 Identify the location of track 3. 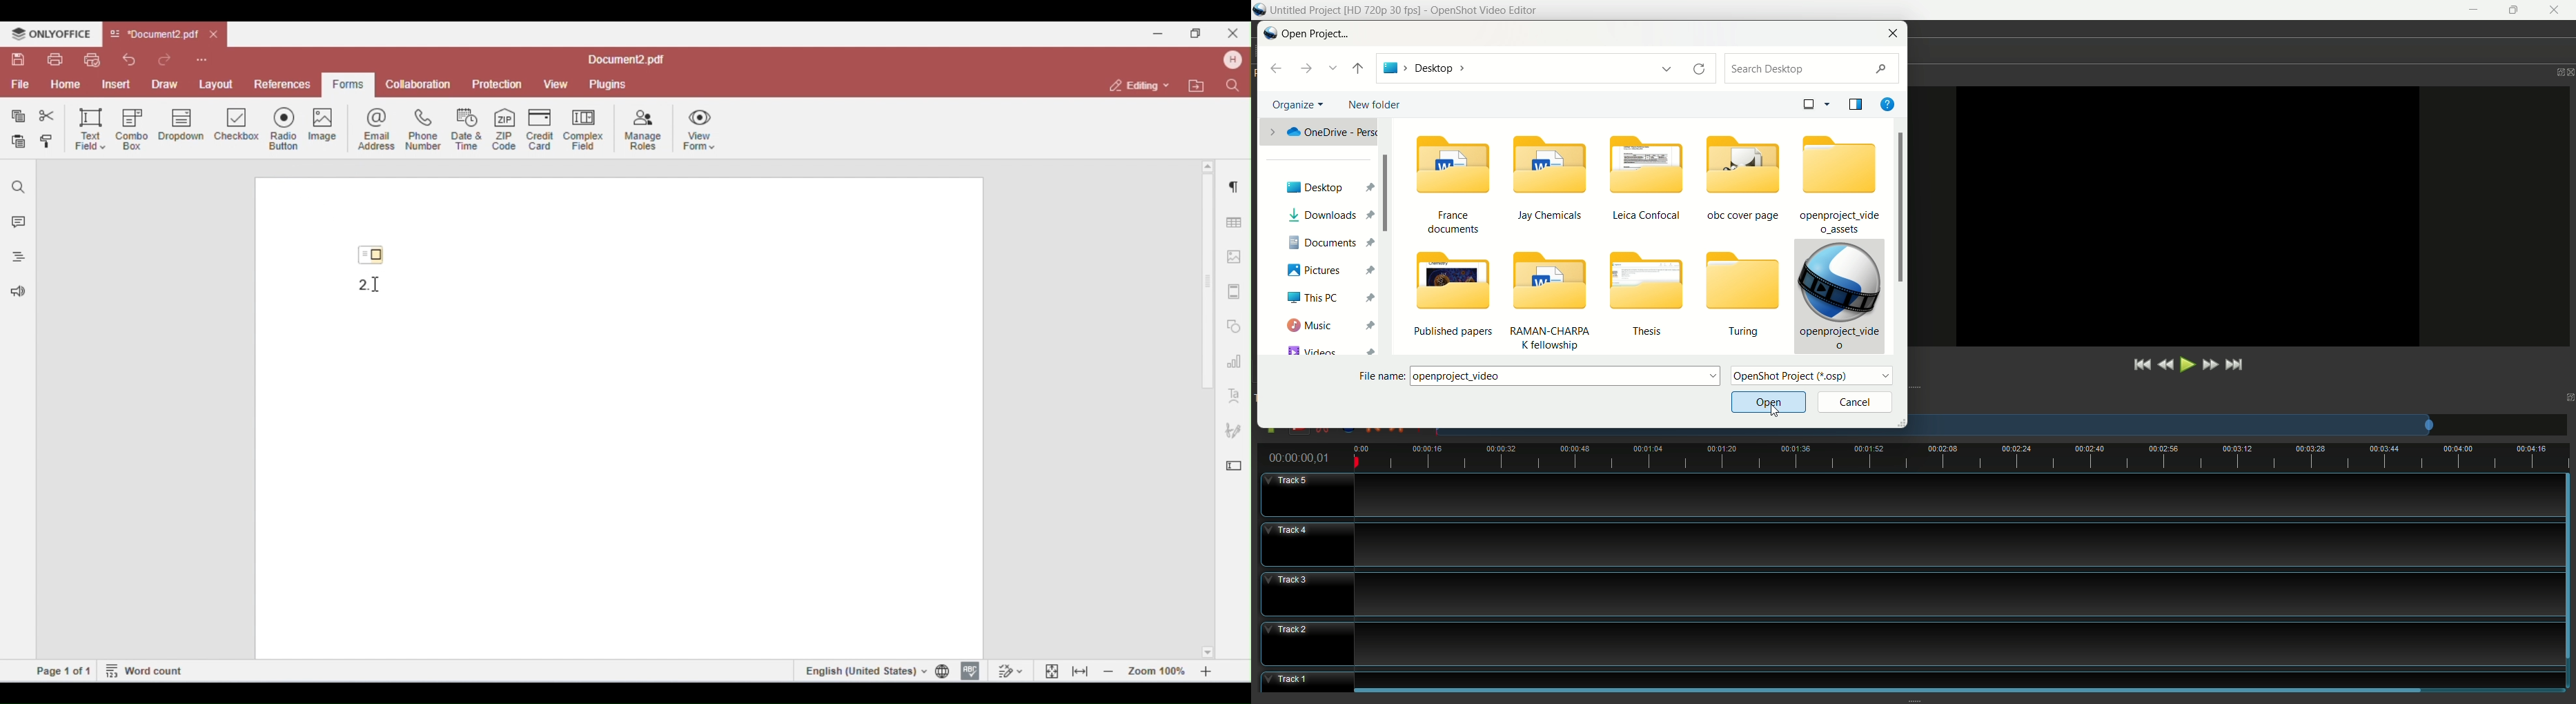
(1895, 594).